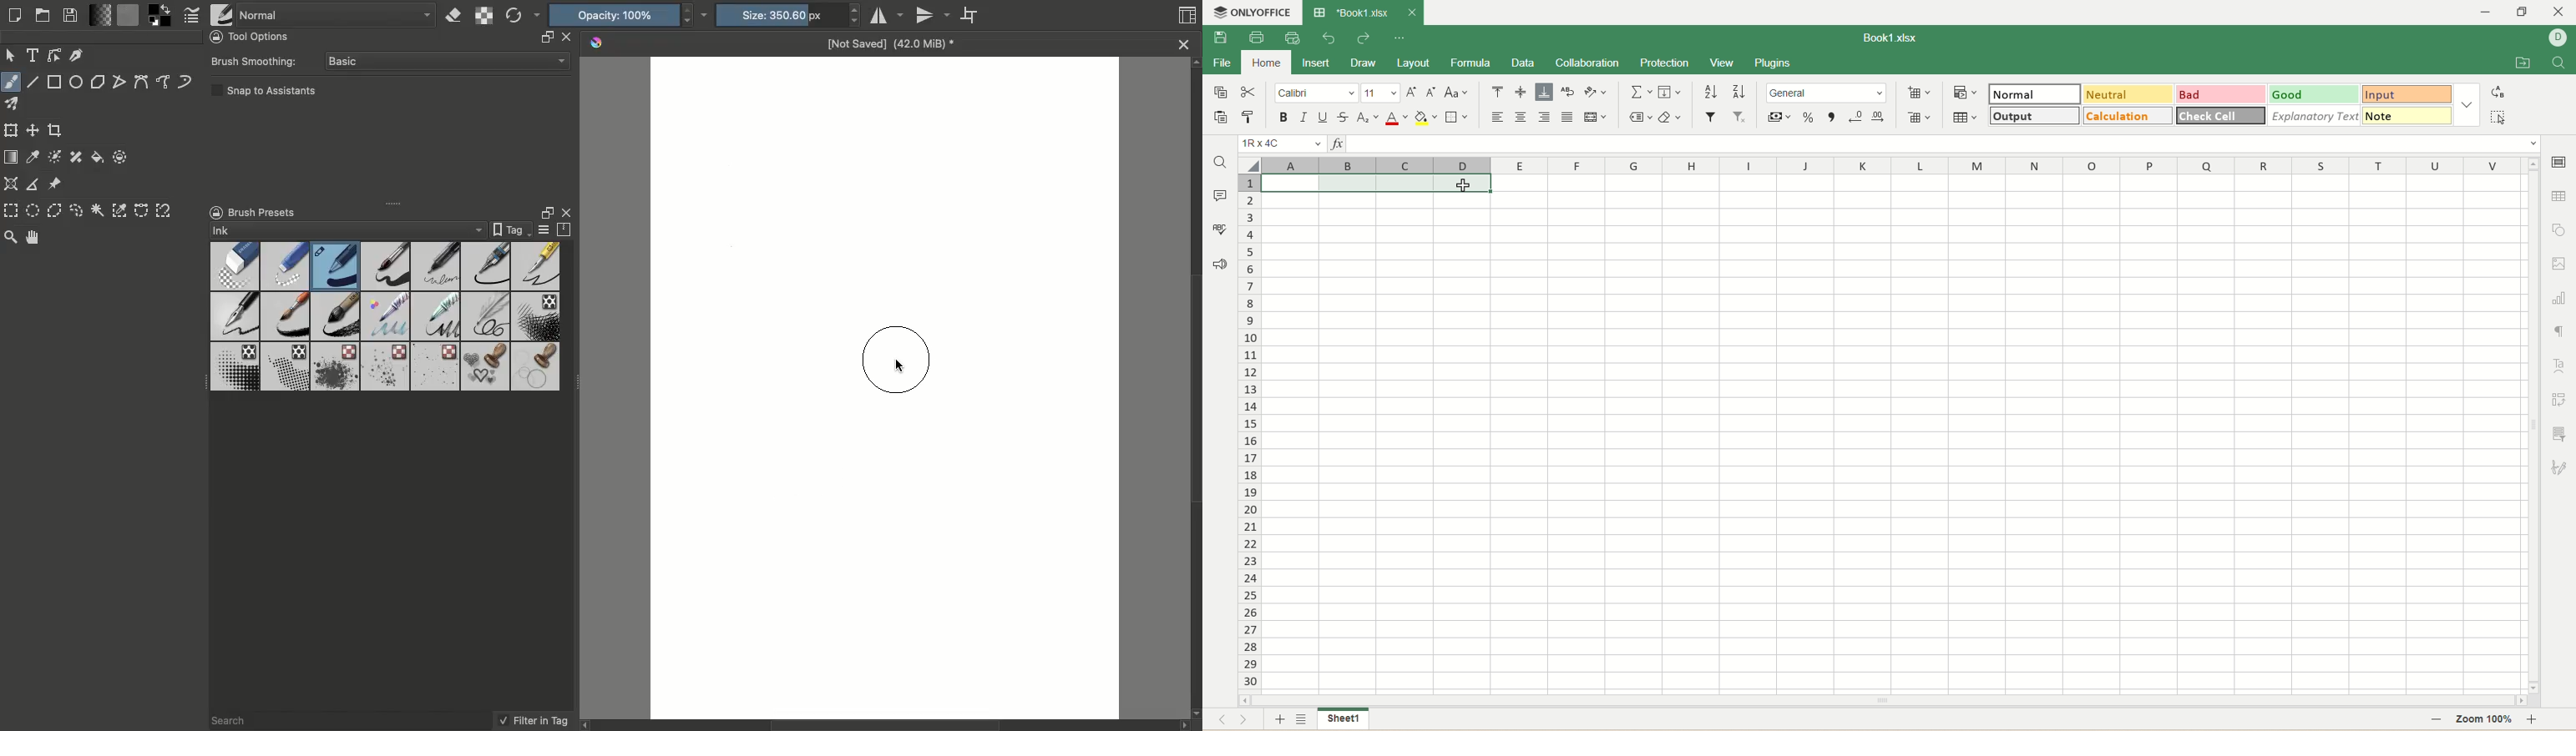  I want to click on Edit brush settings, so click(195, 16).